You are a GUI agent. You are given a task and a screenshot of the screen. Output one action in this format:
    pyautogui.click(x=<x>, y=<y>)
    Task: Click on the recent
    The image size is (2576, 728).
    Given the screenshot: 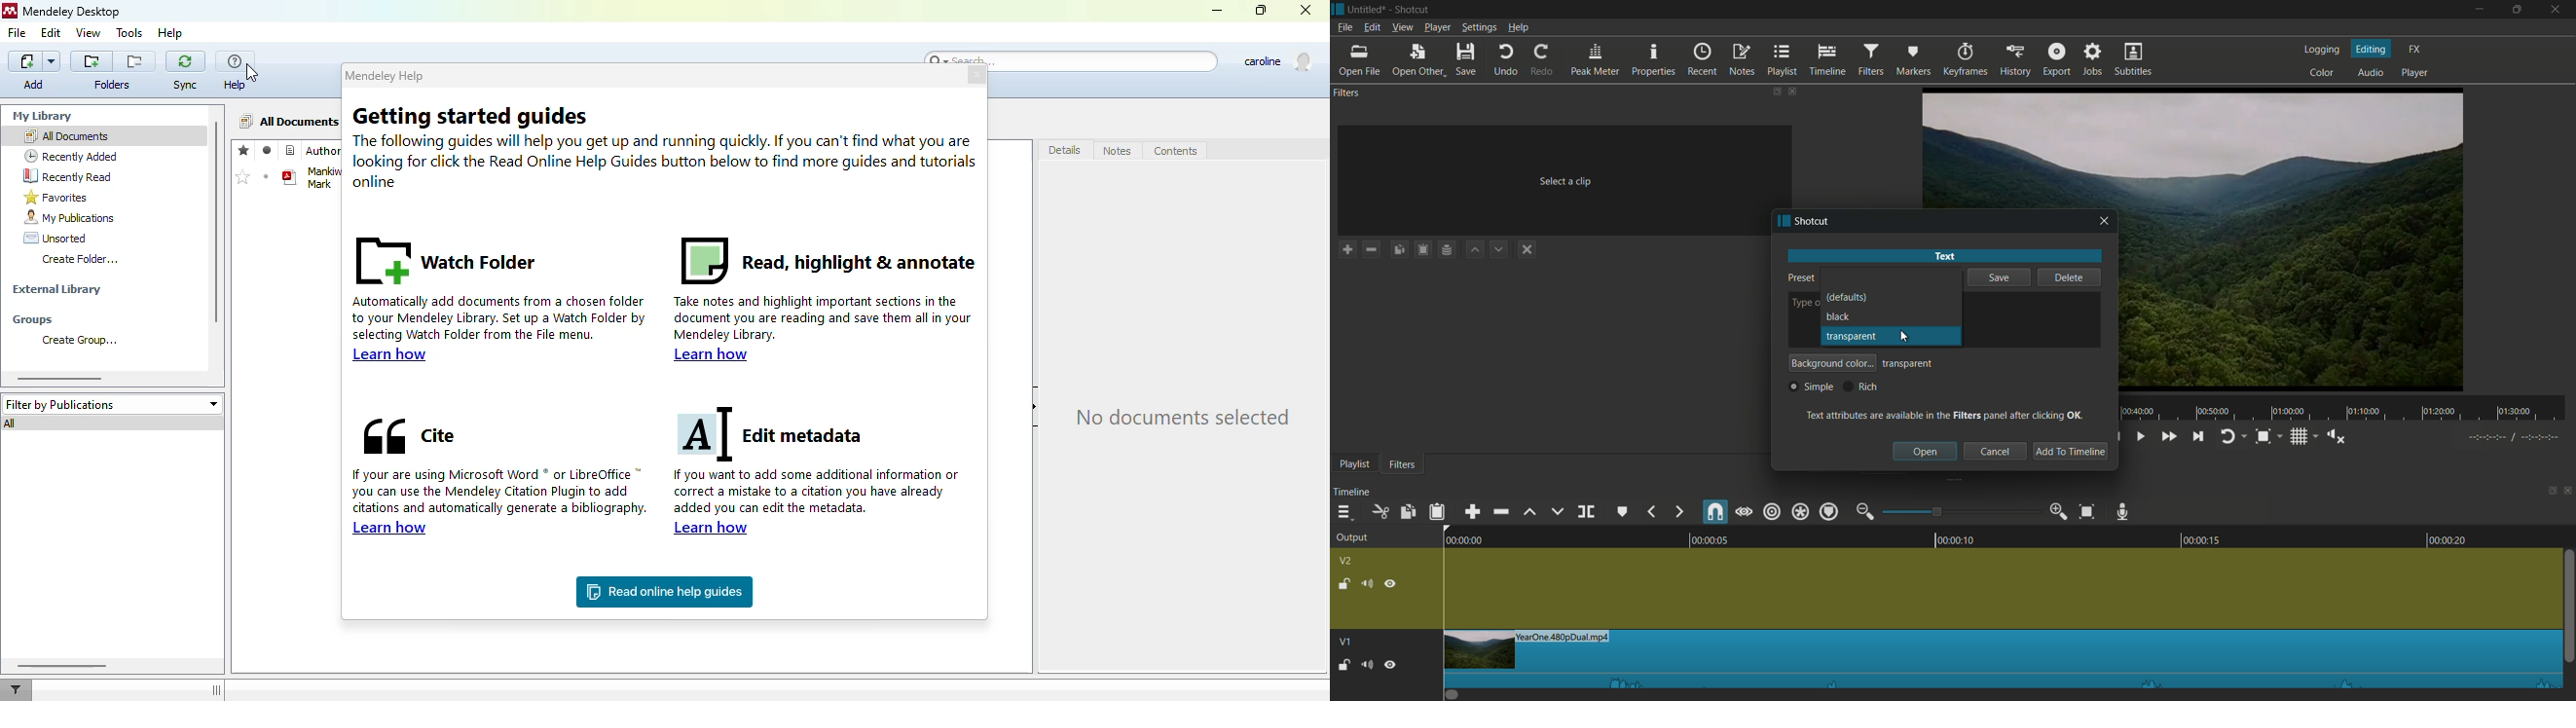 What is the action you would take?
    pyautogui.click(x=1703, y=60)
    